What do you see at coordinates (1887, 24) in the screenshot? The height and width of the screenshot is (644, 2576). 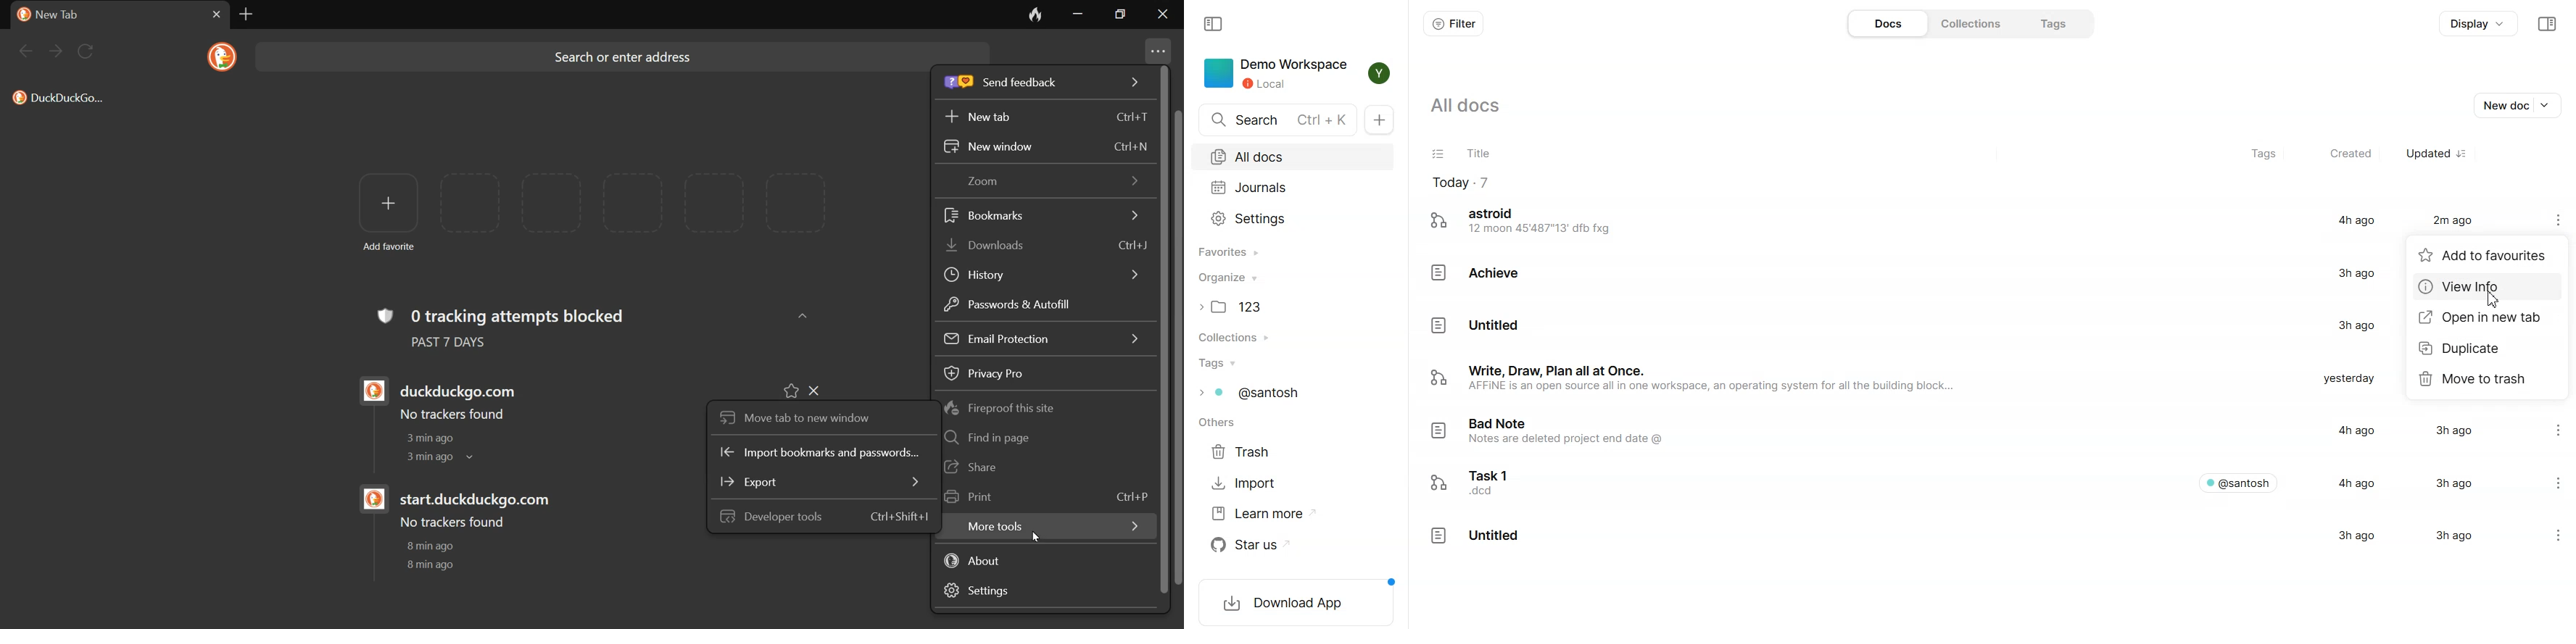 I see `Docs` at bounding box center [1887, 24].